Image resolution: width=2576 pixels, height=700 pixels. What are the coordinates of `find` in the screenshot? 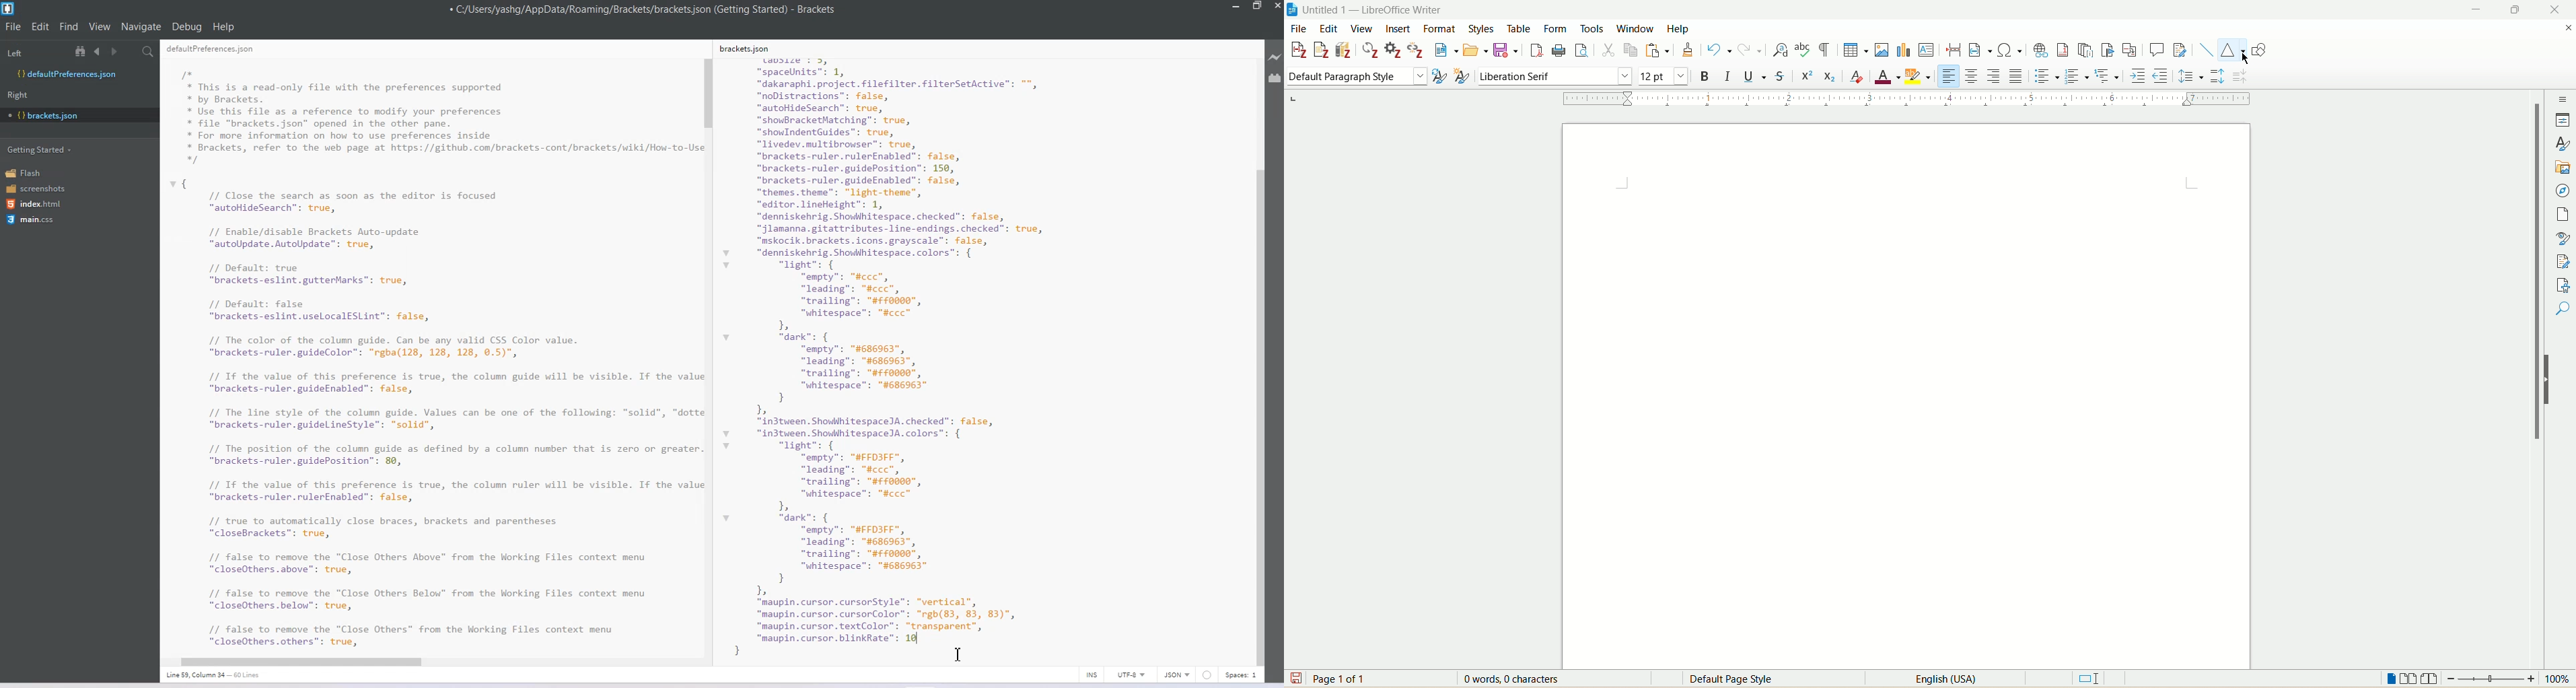 It's located at (2563, 309).